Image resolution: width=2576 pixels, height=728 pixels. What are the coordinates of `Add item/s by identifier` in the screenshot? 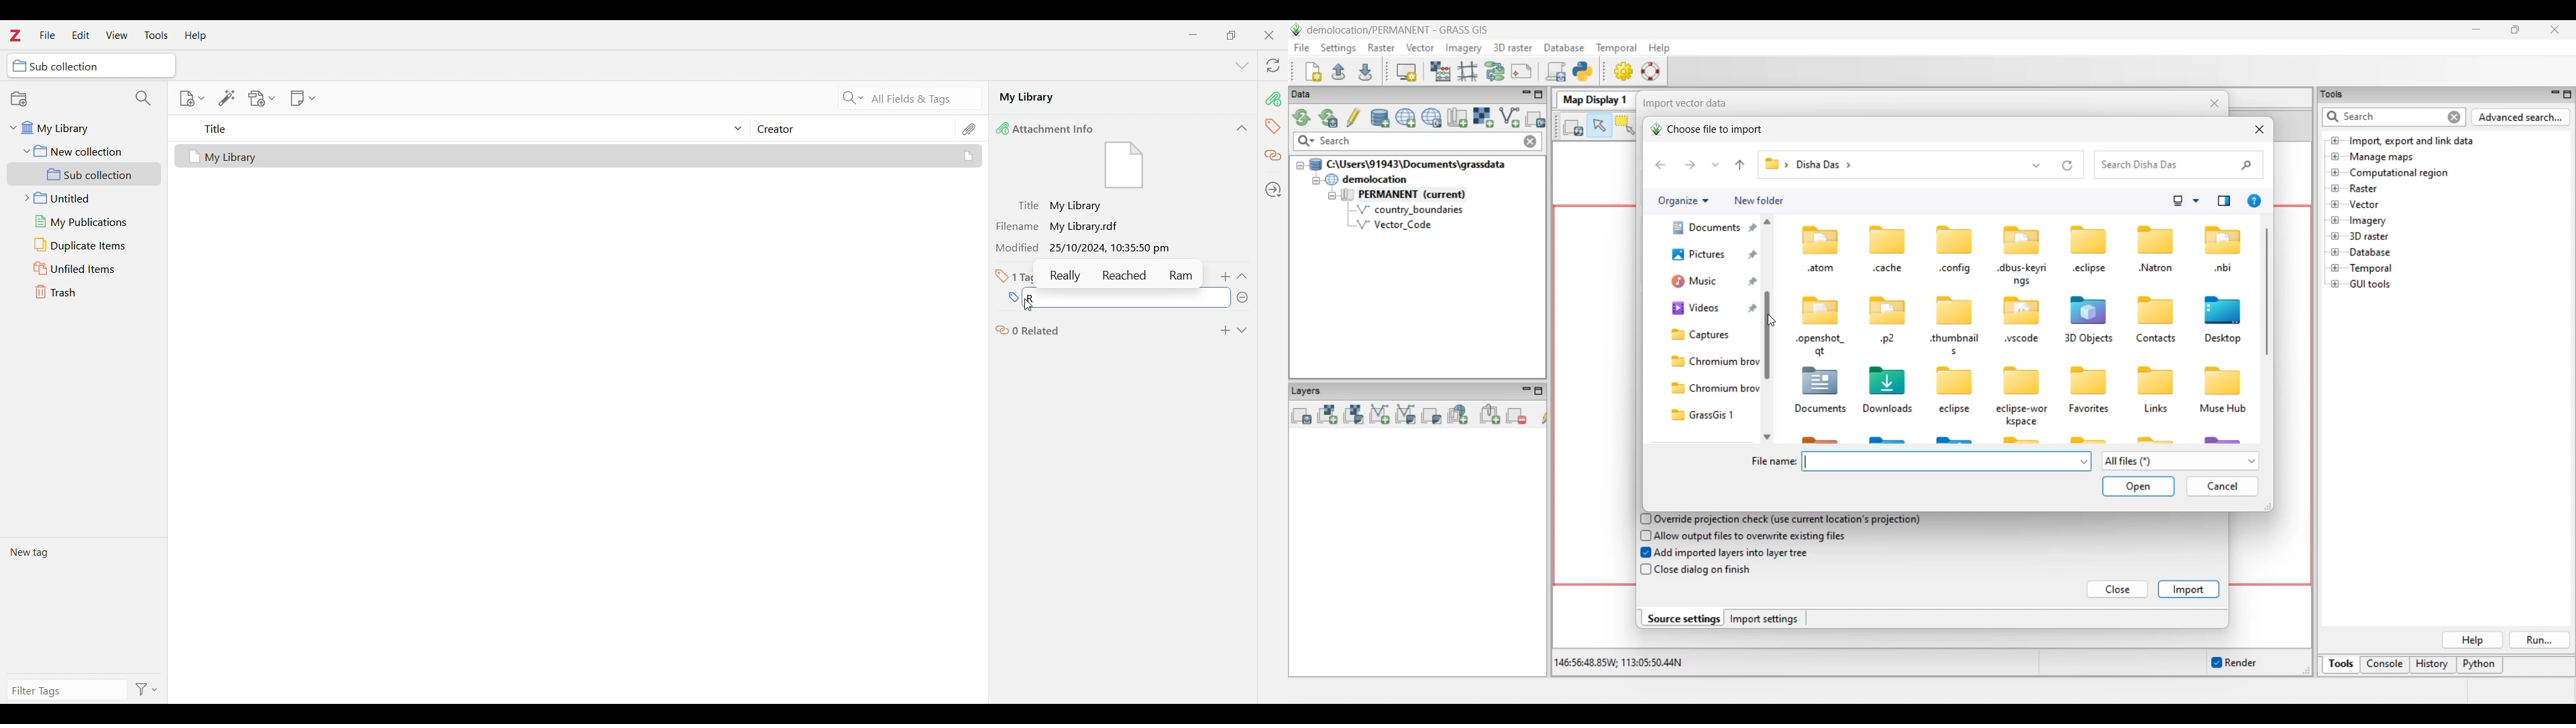 It's located at (227, 98).